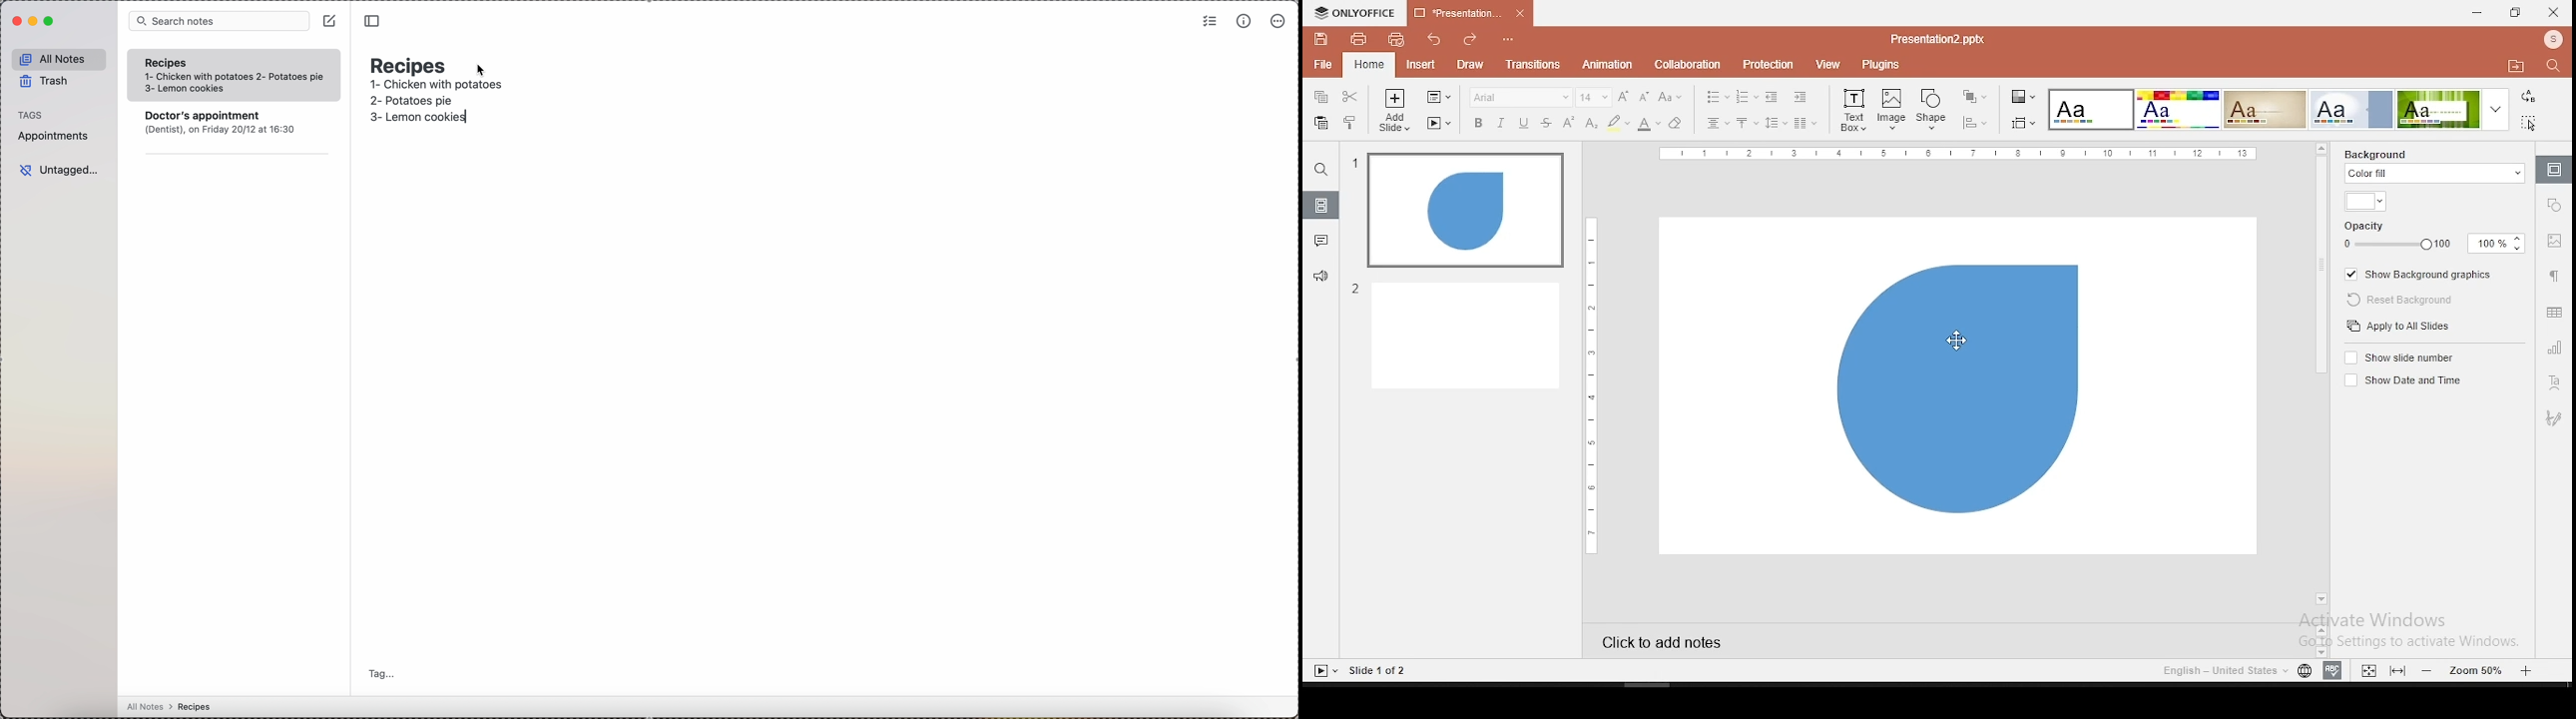  Describe the element at coordinates (1506, 36) in the screenshot. I see `customize quick action toolbar` at that location.